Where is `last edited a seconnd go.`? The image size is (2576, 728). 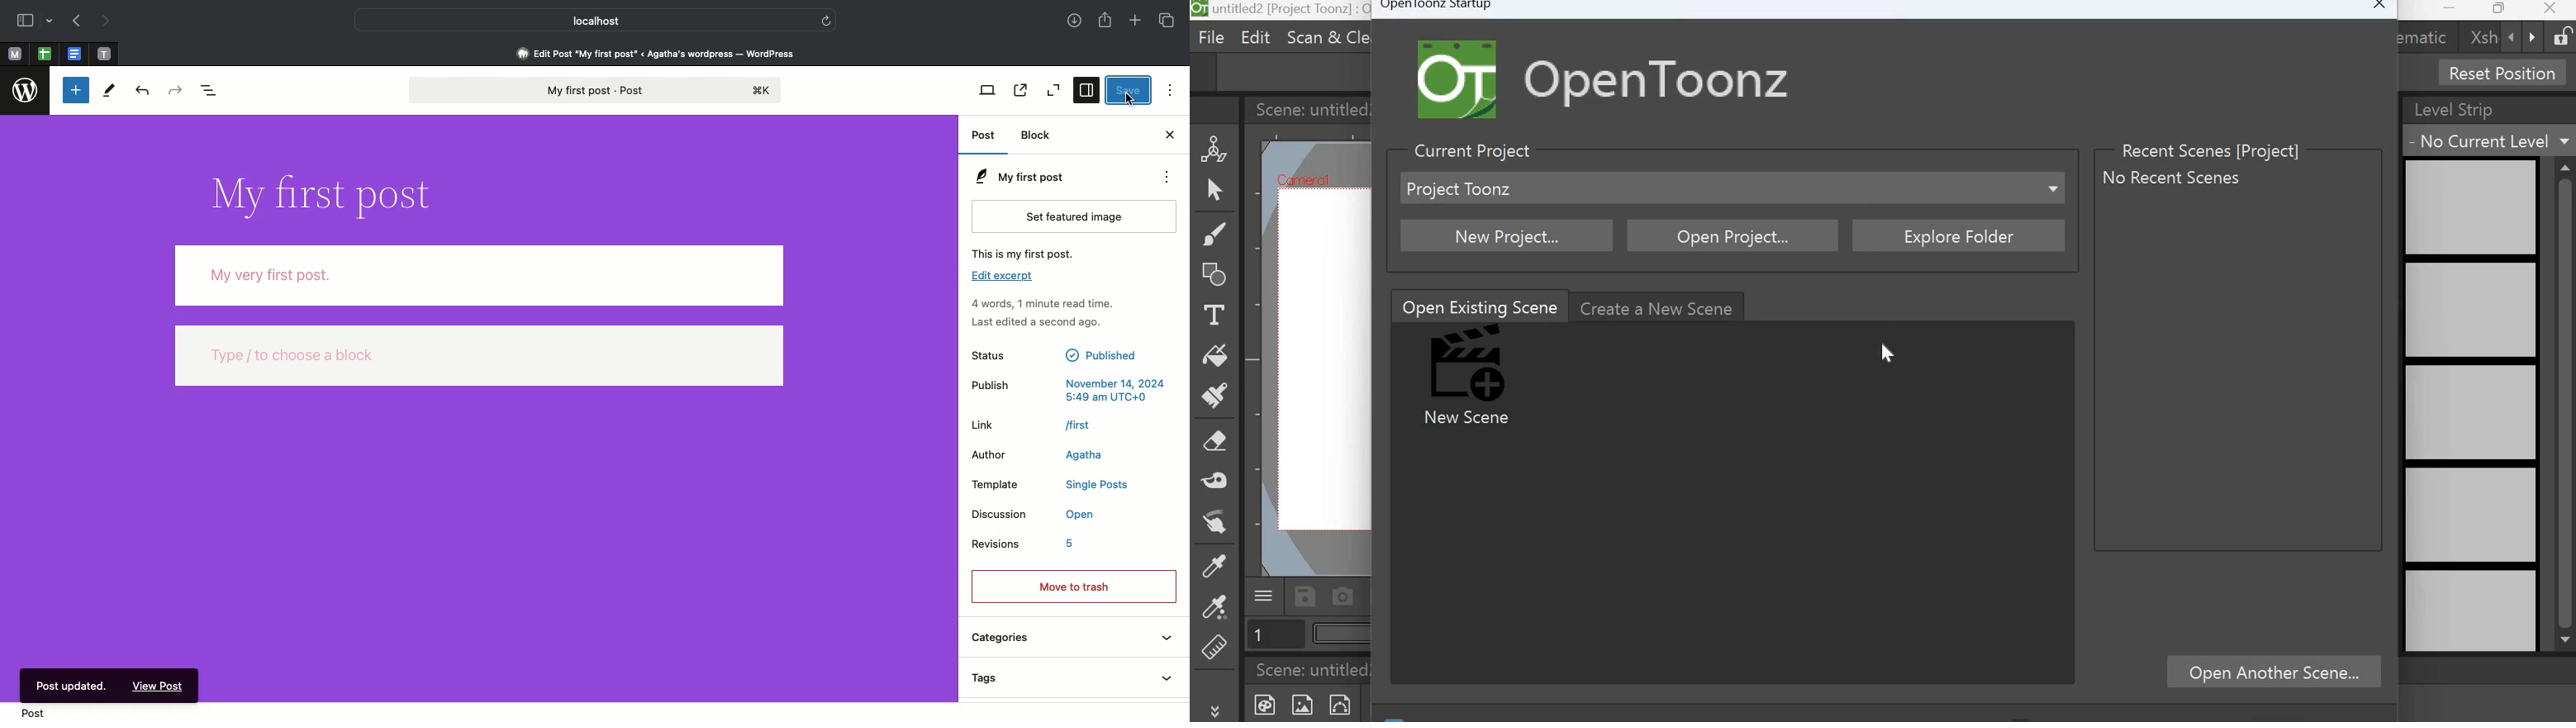
last edited a seconnd go. is located at coordinates (1054, 327).